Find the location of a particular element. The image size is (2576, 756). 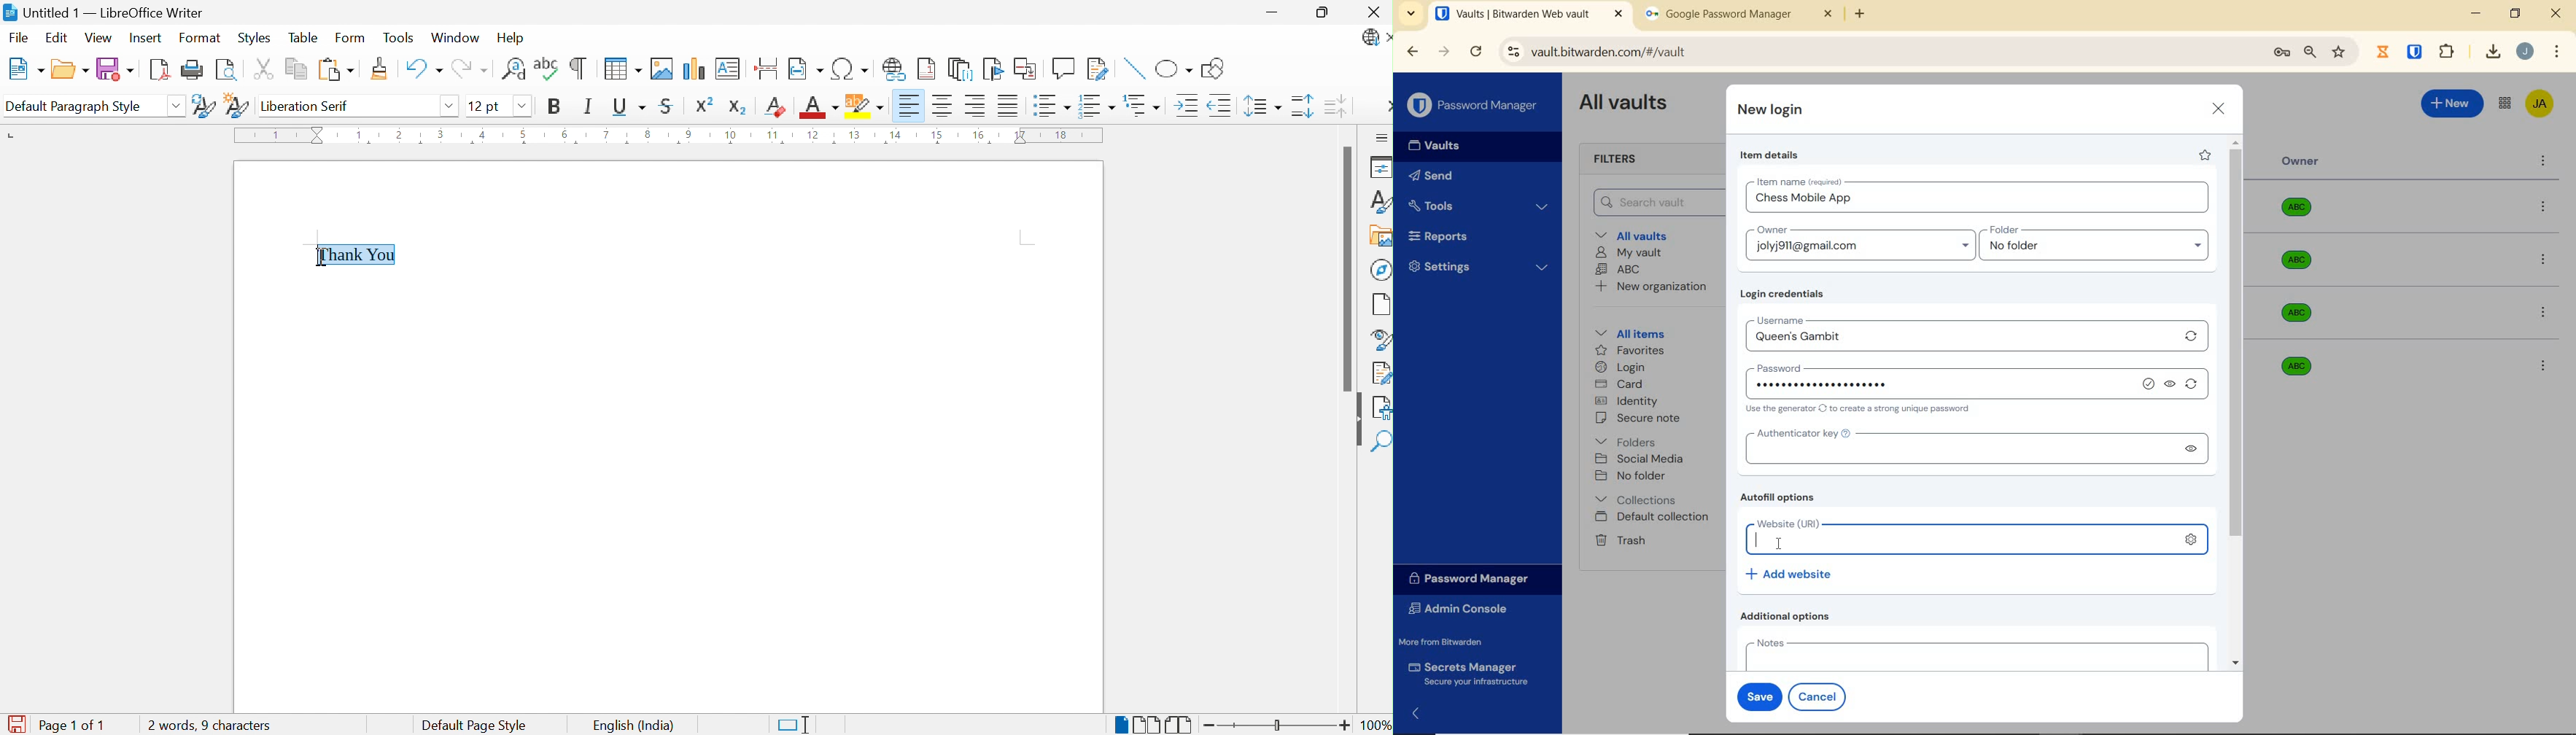

Find is located at coordinates (1381, 443).